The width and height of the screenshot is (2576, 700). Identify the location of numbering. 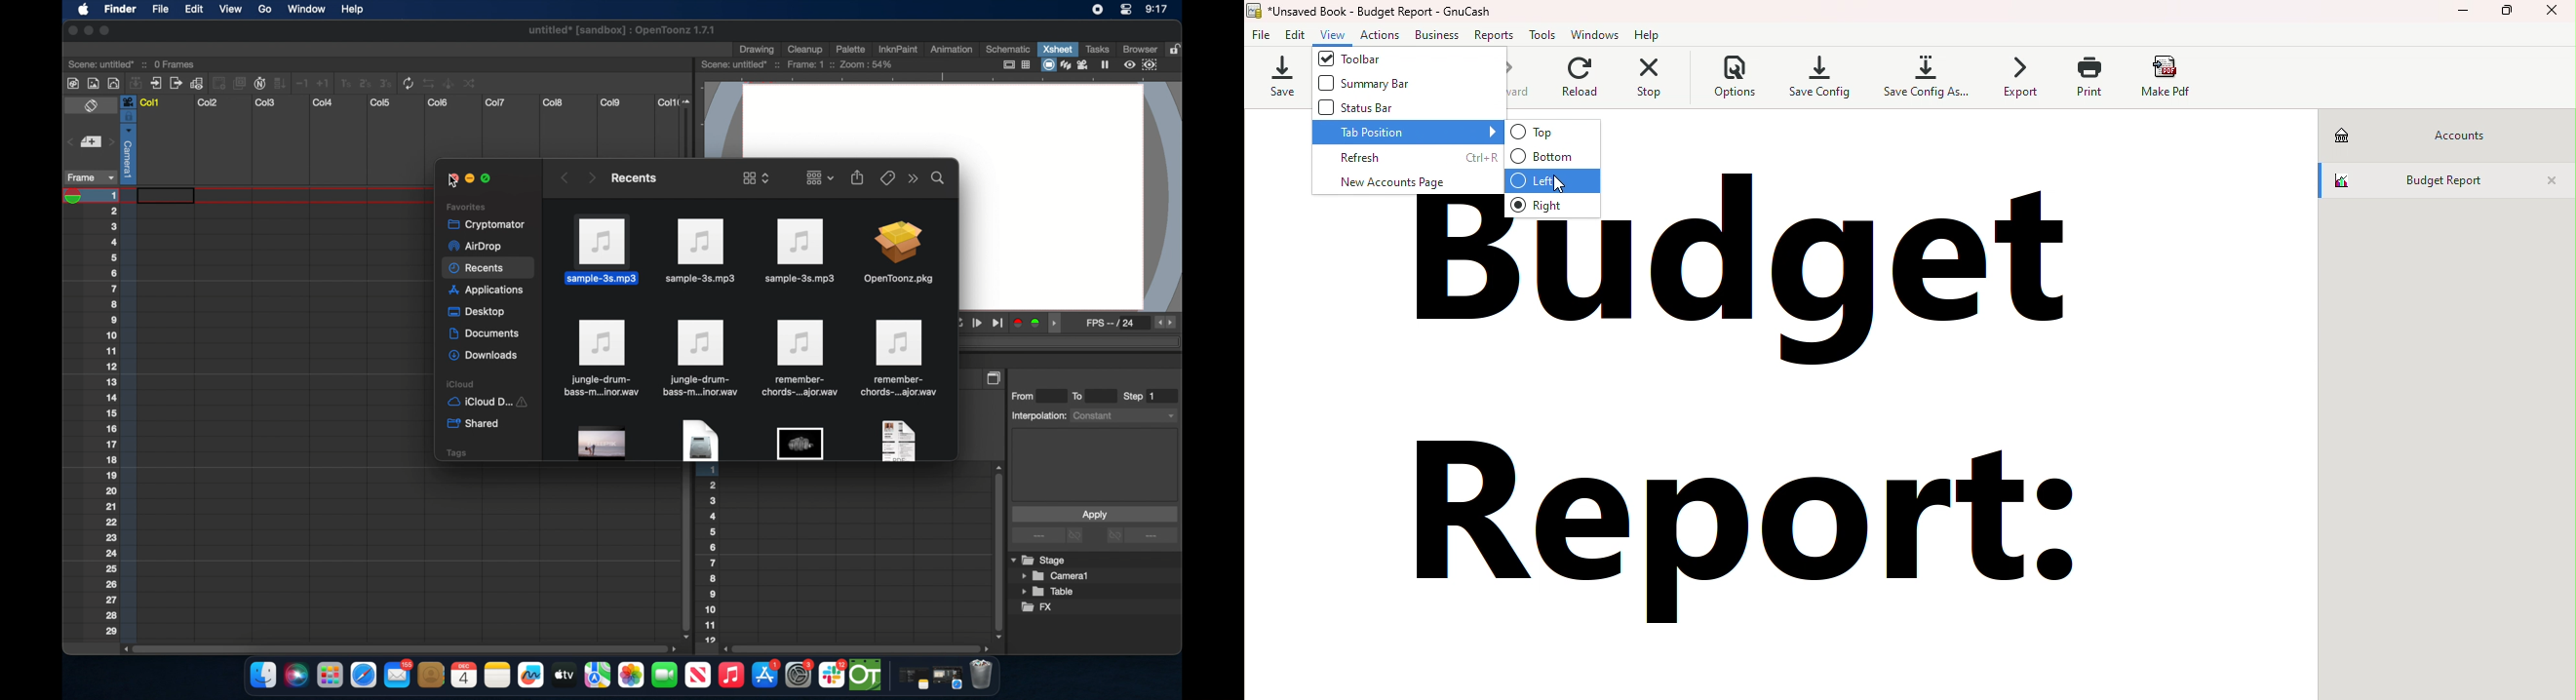
(120, 413).